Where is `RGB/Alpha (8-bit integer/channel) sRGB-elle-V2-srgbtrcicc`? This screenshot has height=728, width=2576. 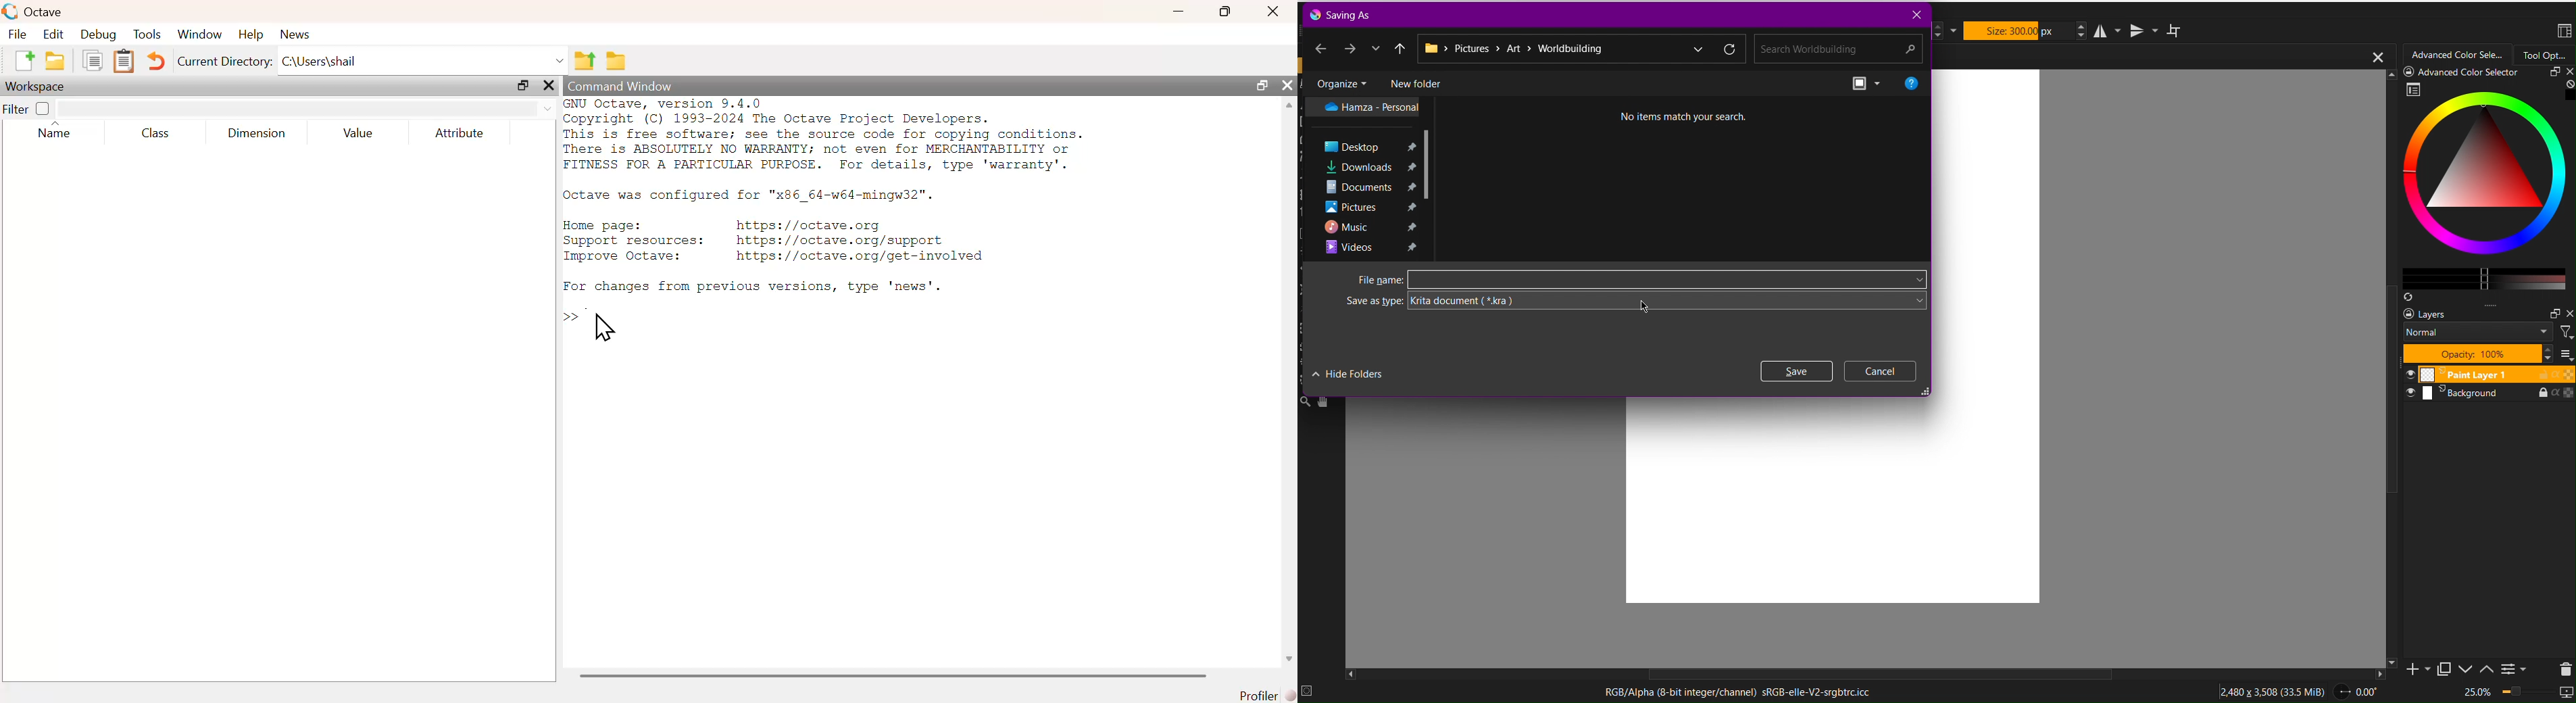
RGB/Alpha (8-bit integer/channel) sRGB-elle-V2-srgbtrcicc is located at coordinates (1744, 691).